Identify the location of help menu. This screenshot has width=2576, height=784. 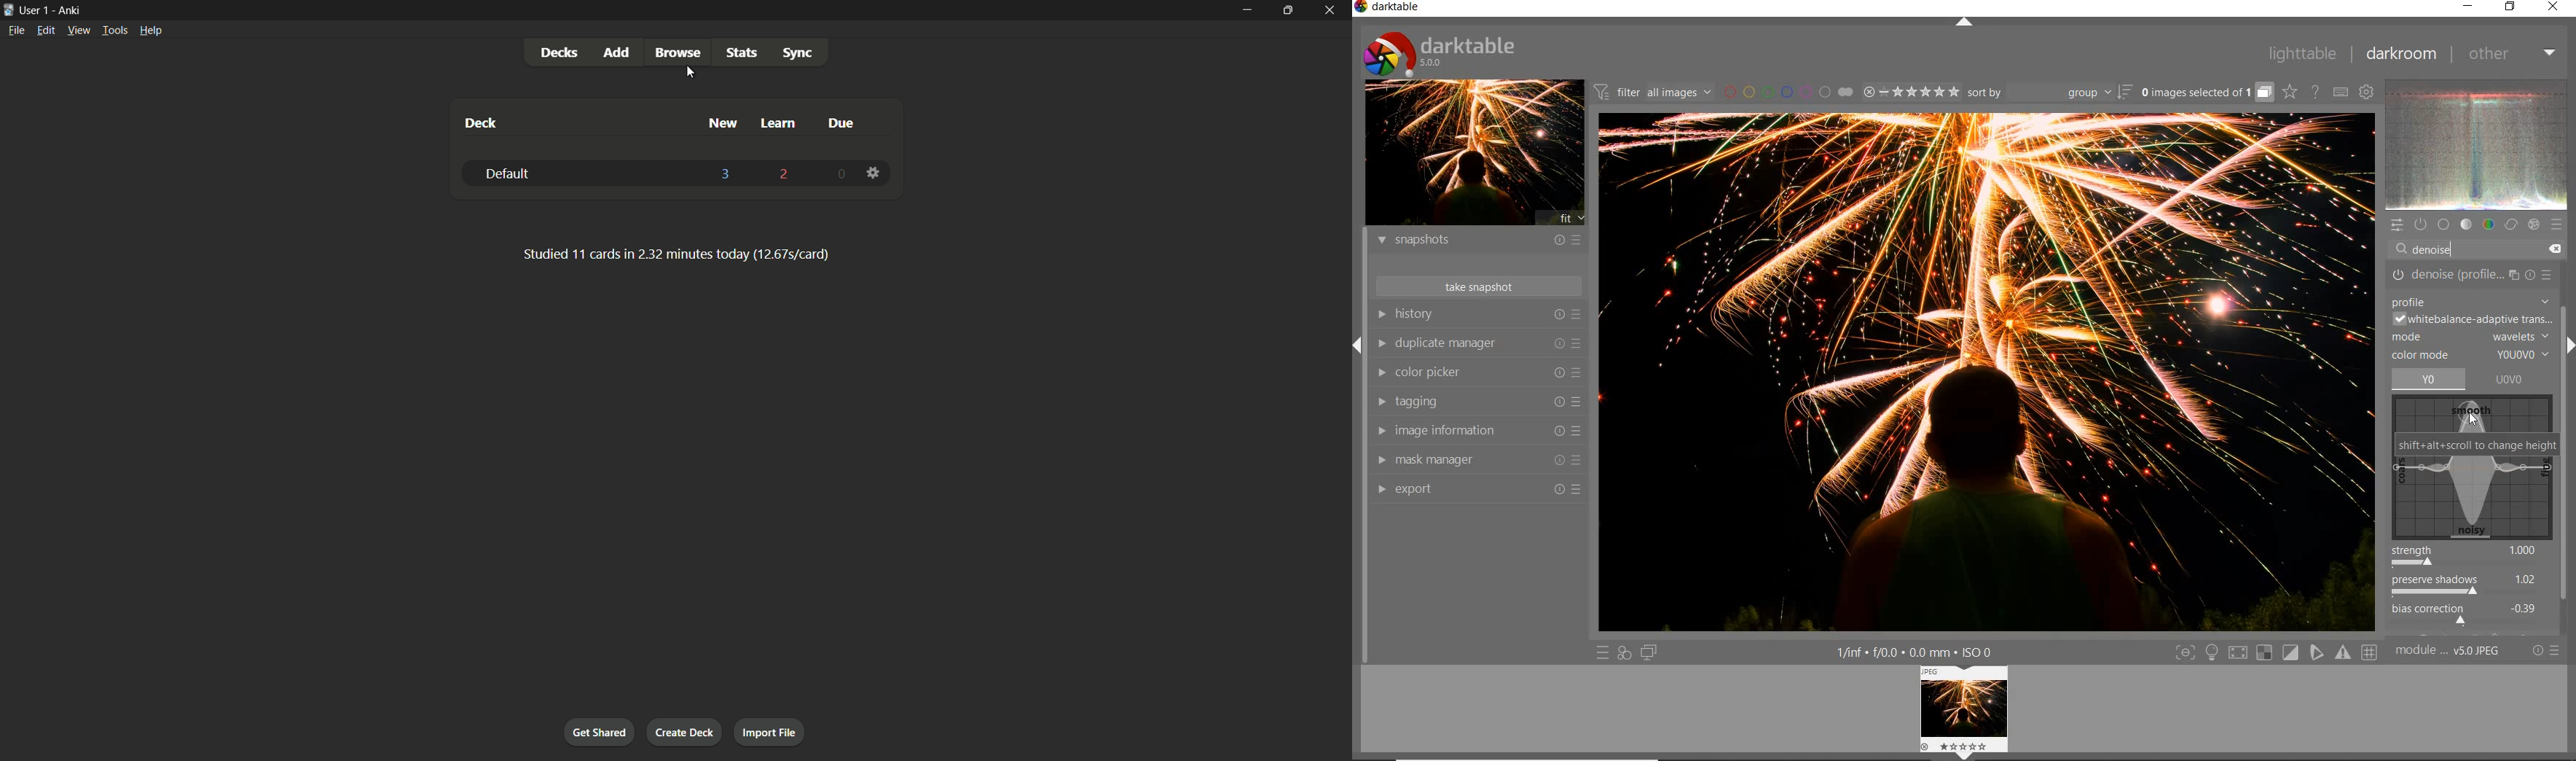
(150, 30).